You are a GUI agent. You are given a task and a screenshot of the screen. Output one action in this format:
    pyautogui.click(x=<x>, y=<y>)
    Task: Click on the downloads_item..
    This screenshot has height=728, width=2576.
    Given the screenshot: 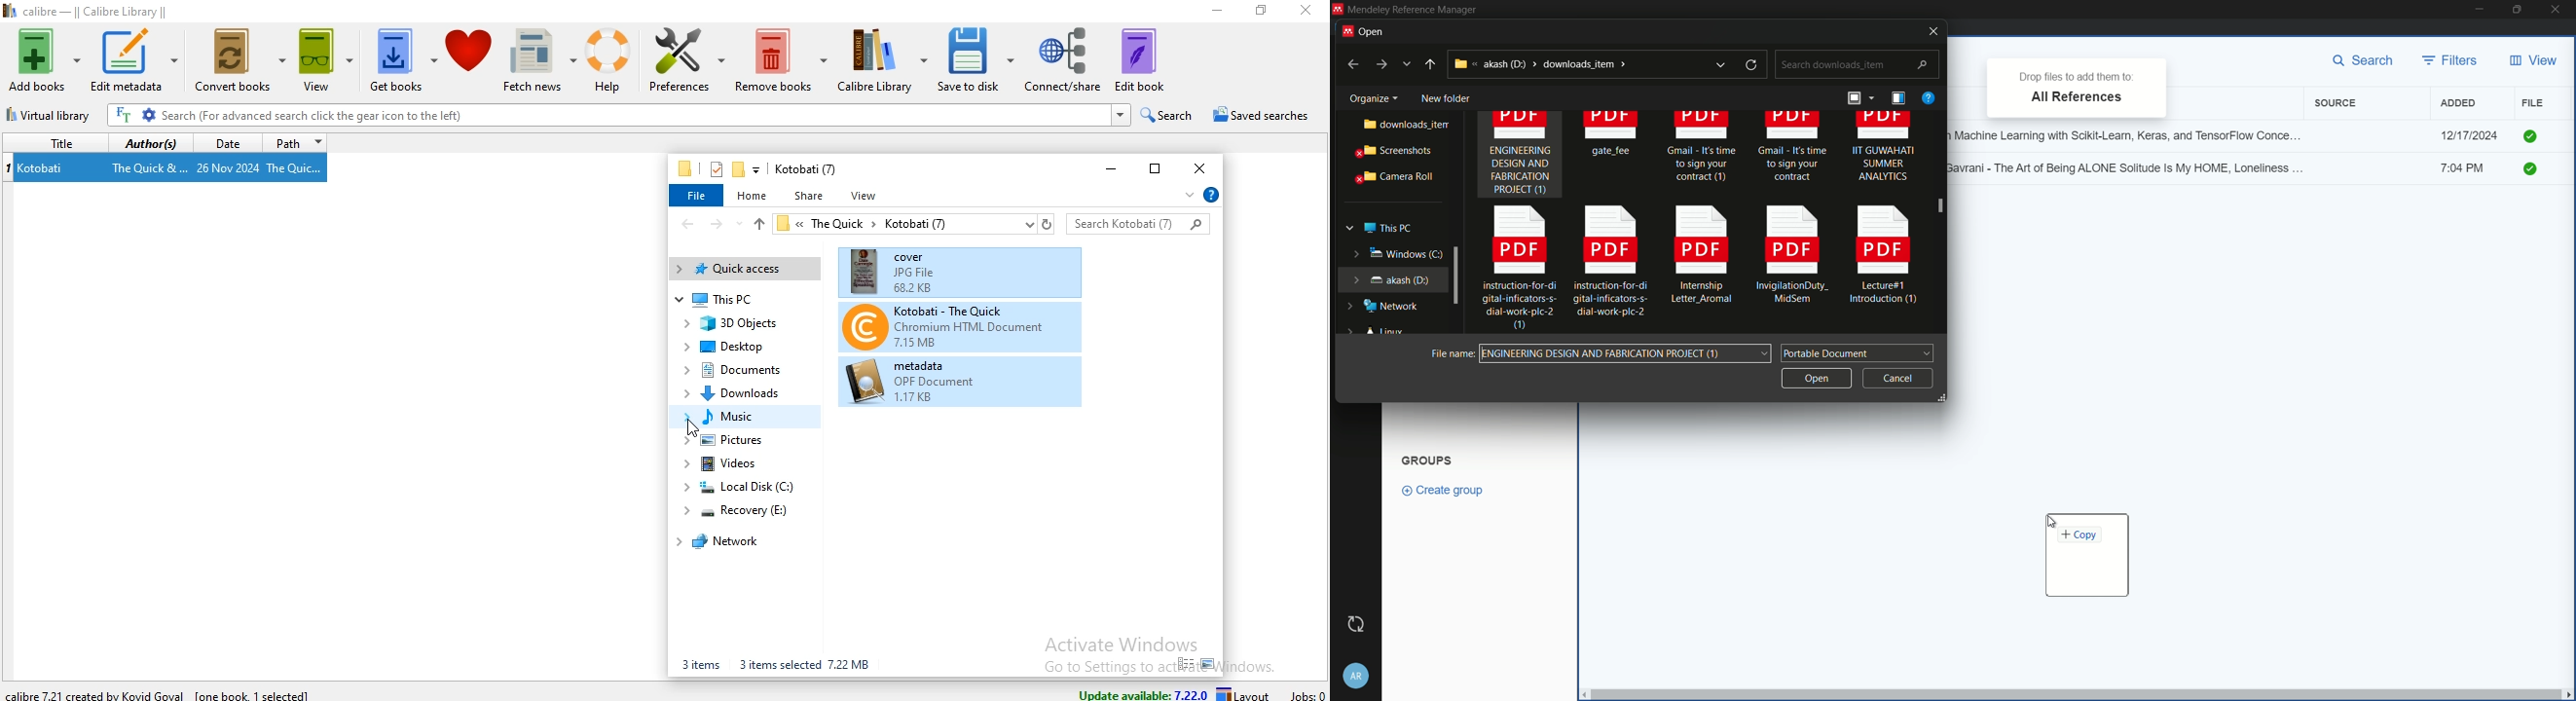 What is the action you would take?
    pyautogui.click(x=1396, y=125)
    